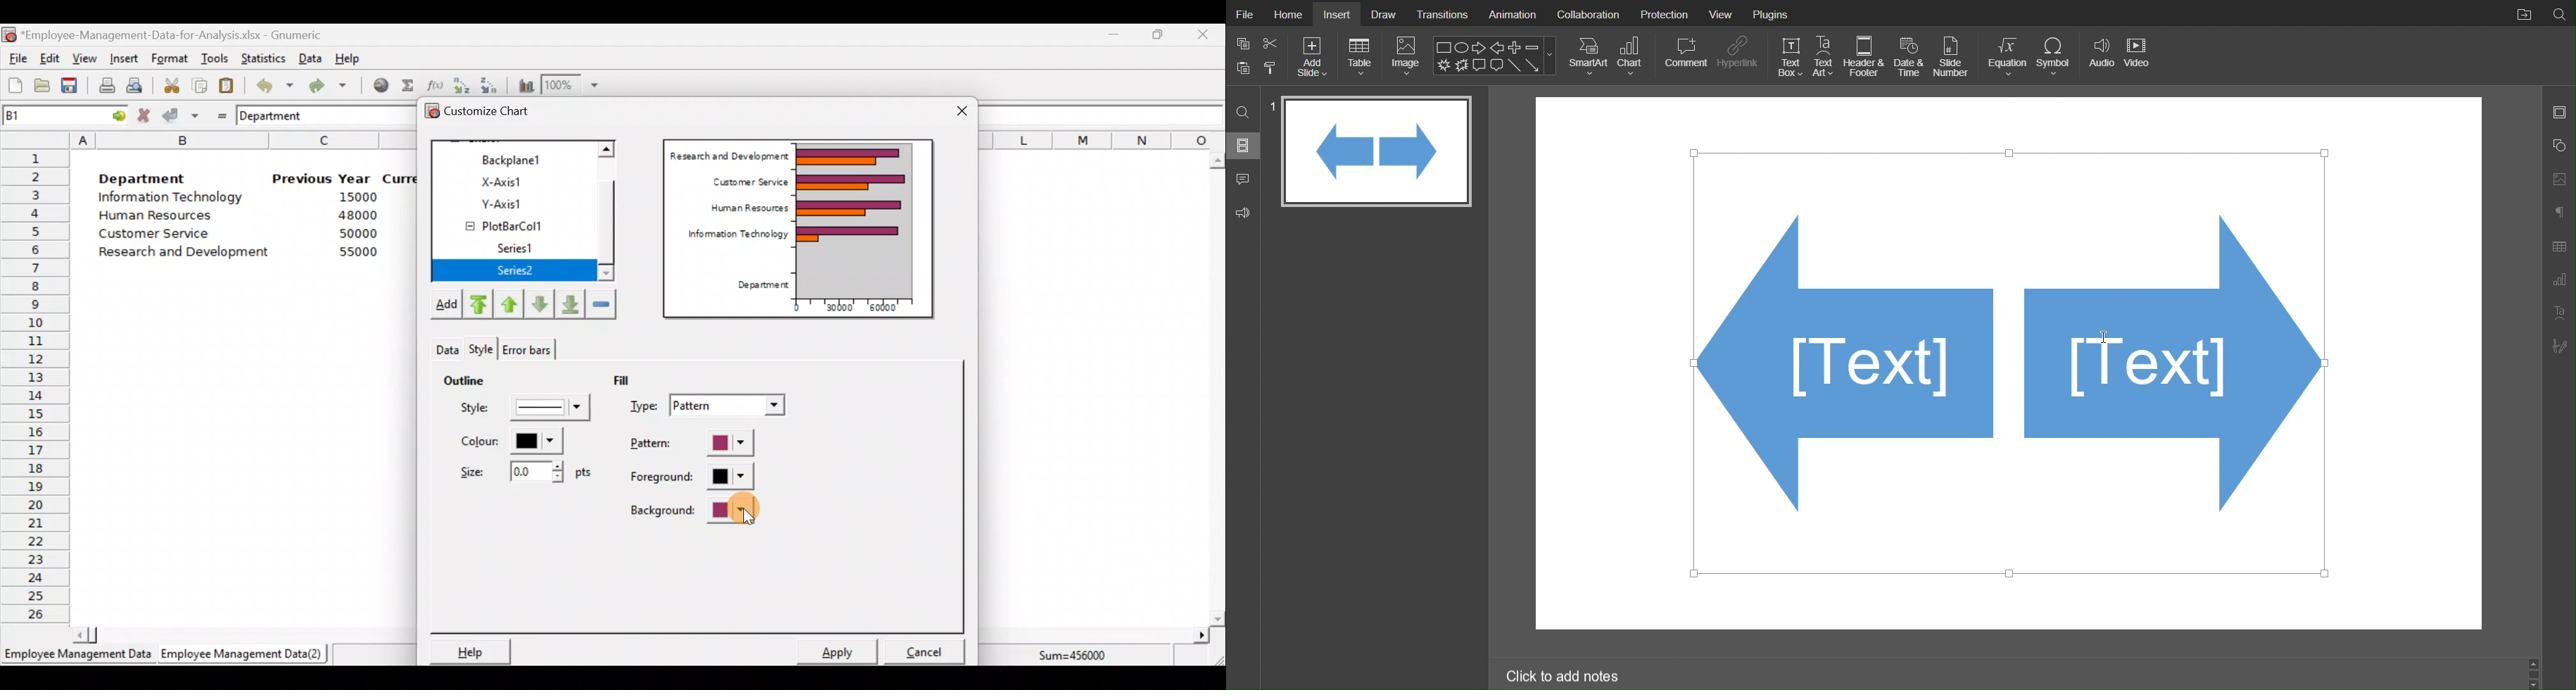 The image size is (2576, 700). Describe the element at coordinates (508, 441) in the screenshot. I see `Color` at that location.